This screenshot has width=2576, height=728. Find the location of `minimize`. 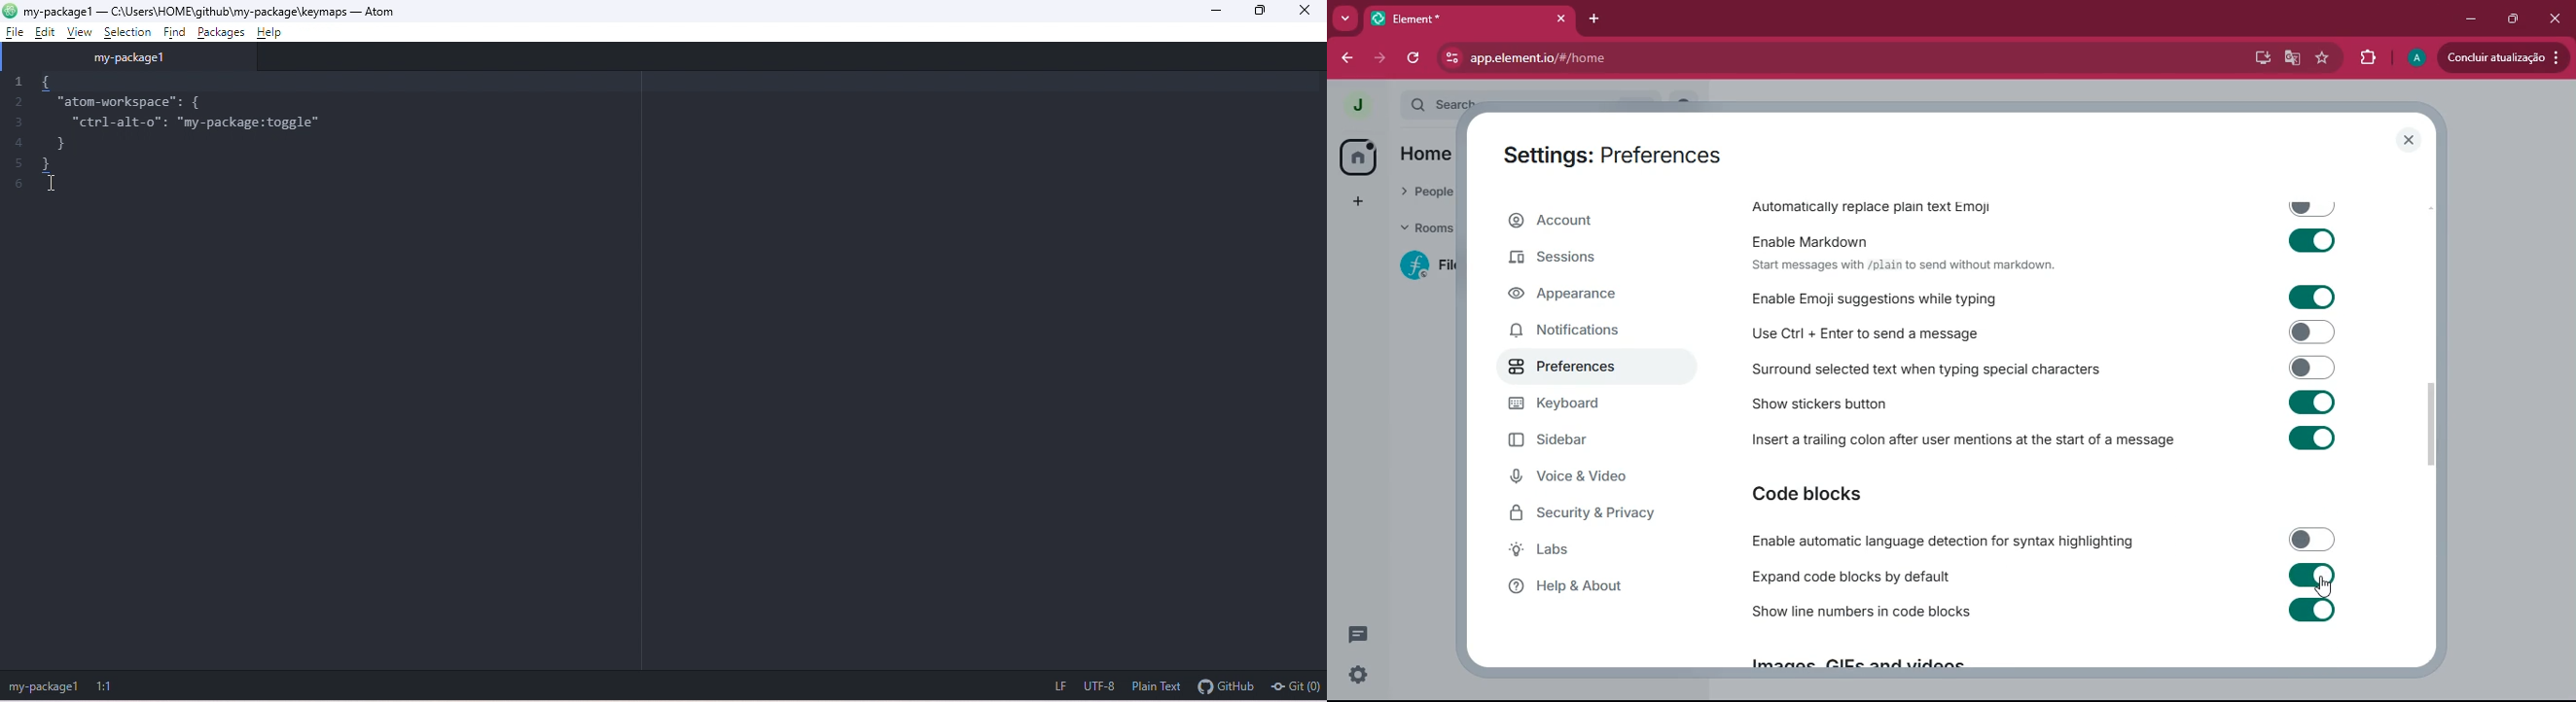

minimize is located at coordinates (1219, 11).